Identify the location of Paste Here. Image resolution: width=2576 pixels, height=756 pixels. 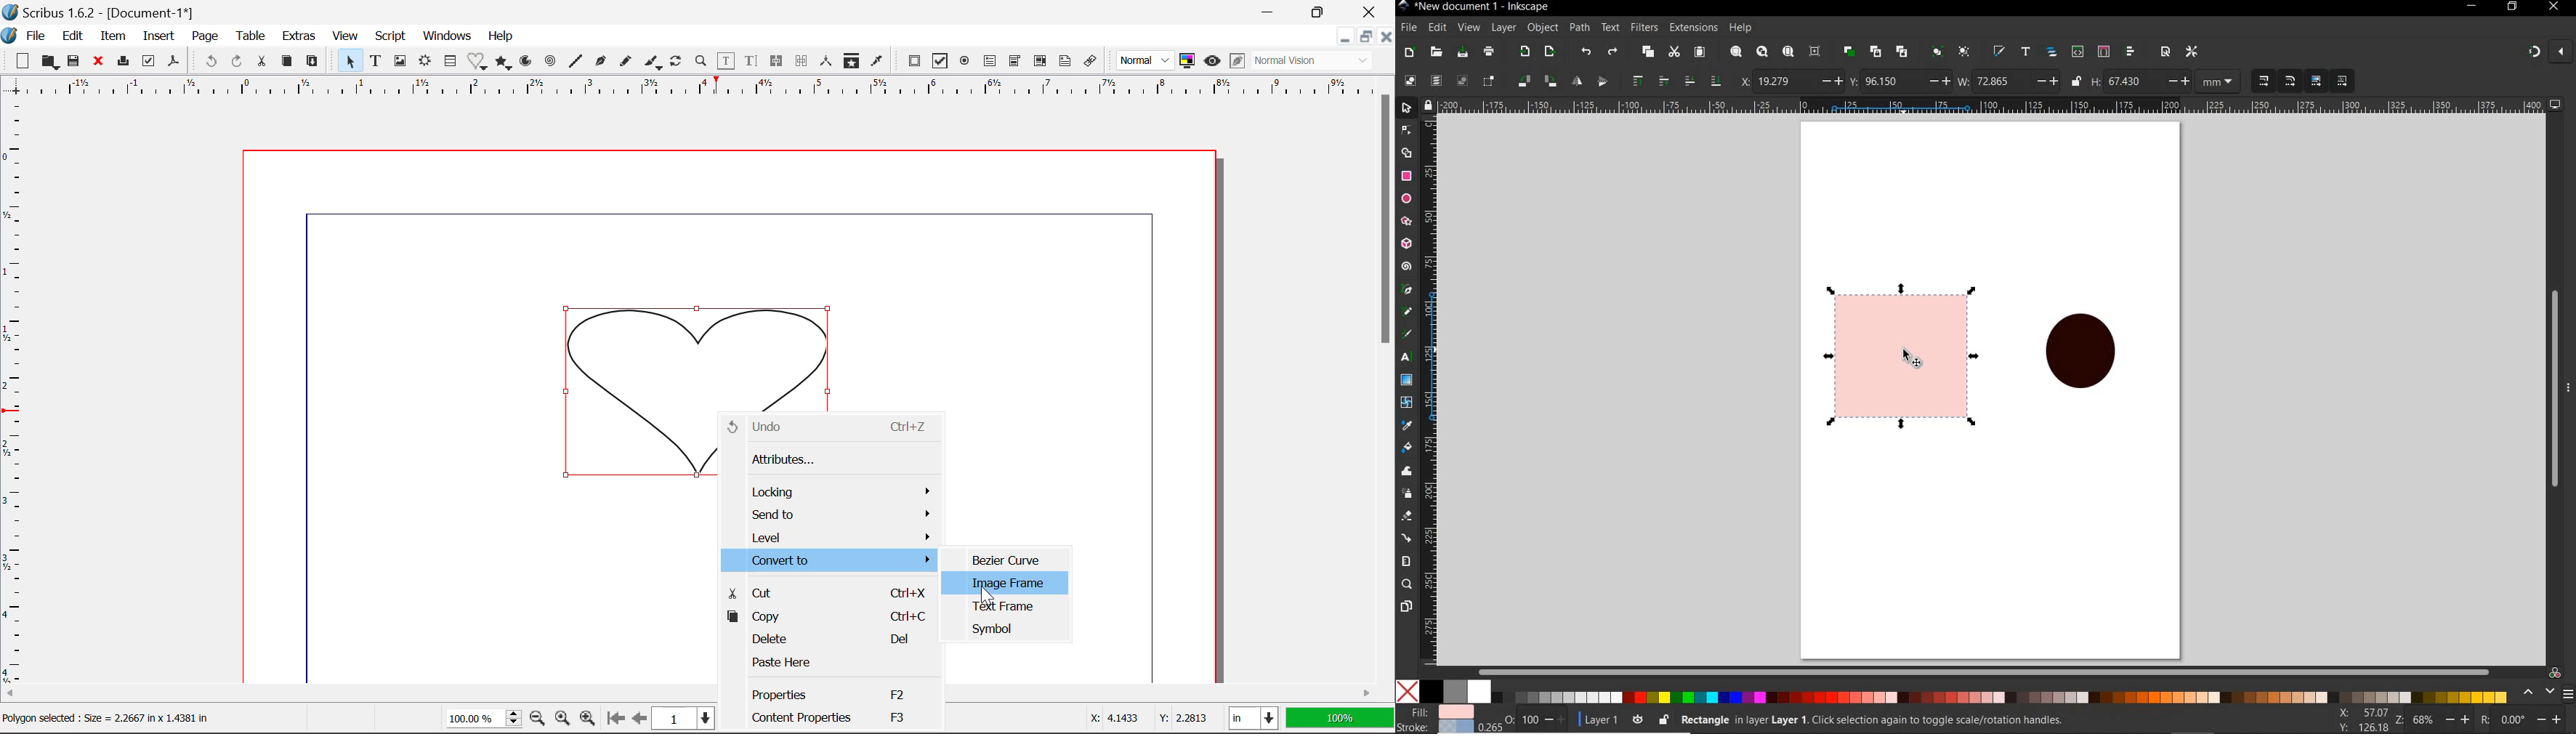
(831, 664).